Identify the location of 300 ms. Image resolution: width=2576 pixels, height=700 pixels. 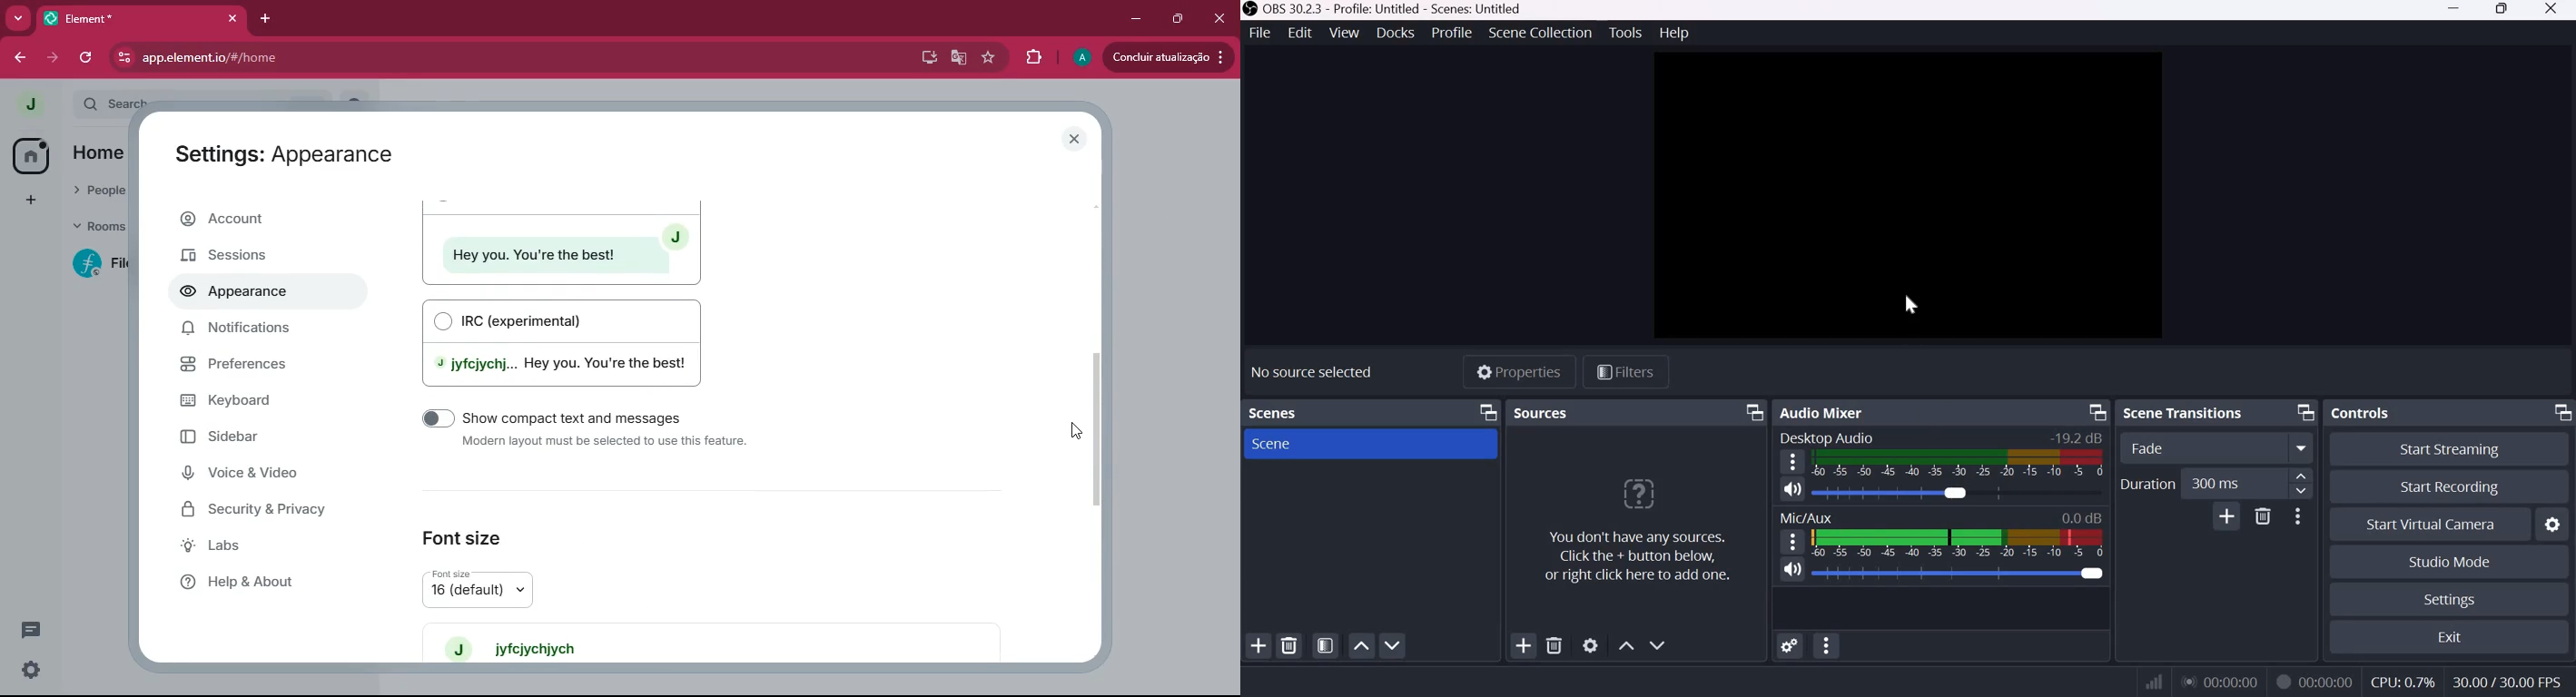
(2233, 484).